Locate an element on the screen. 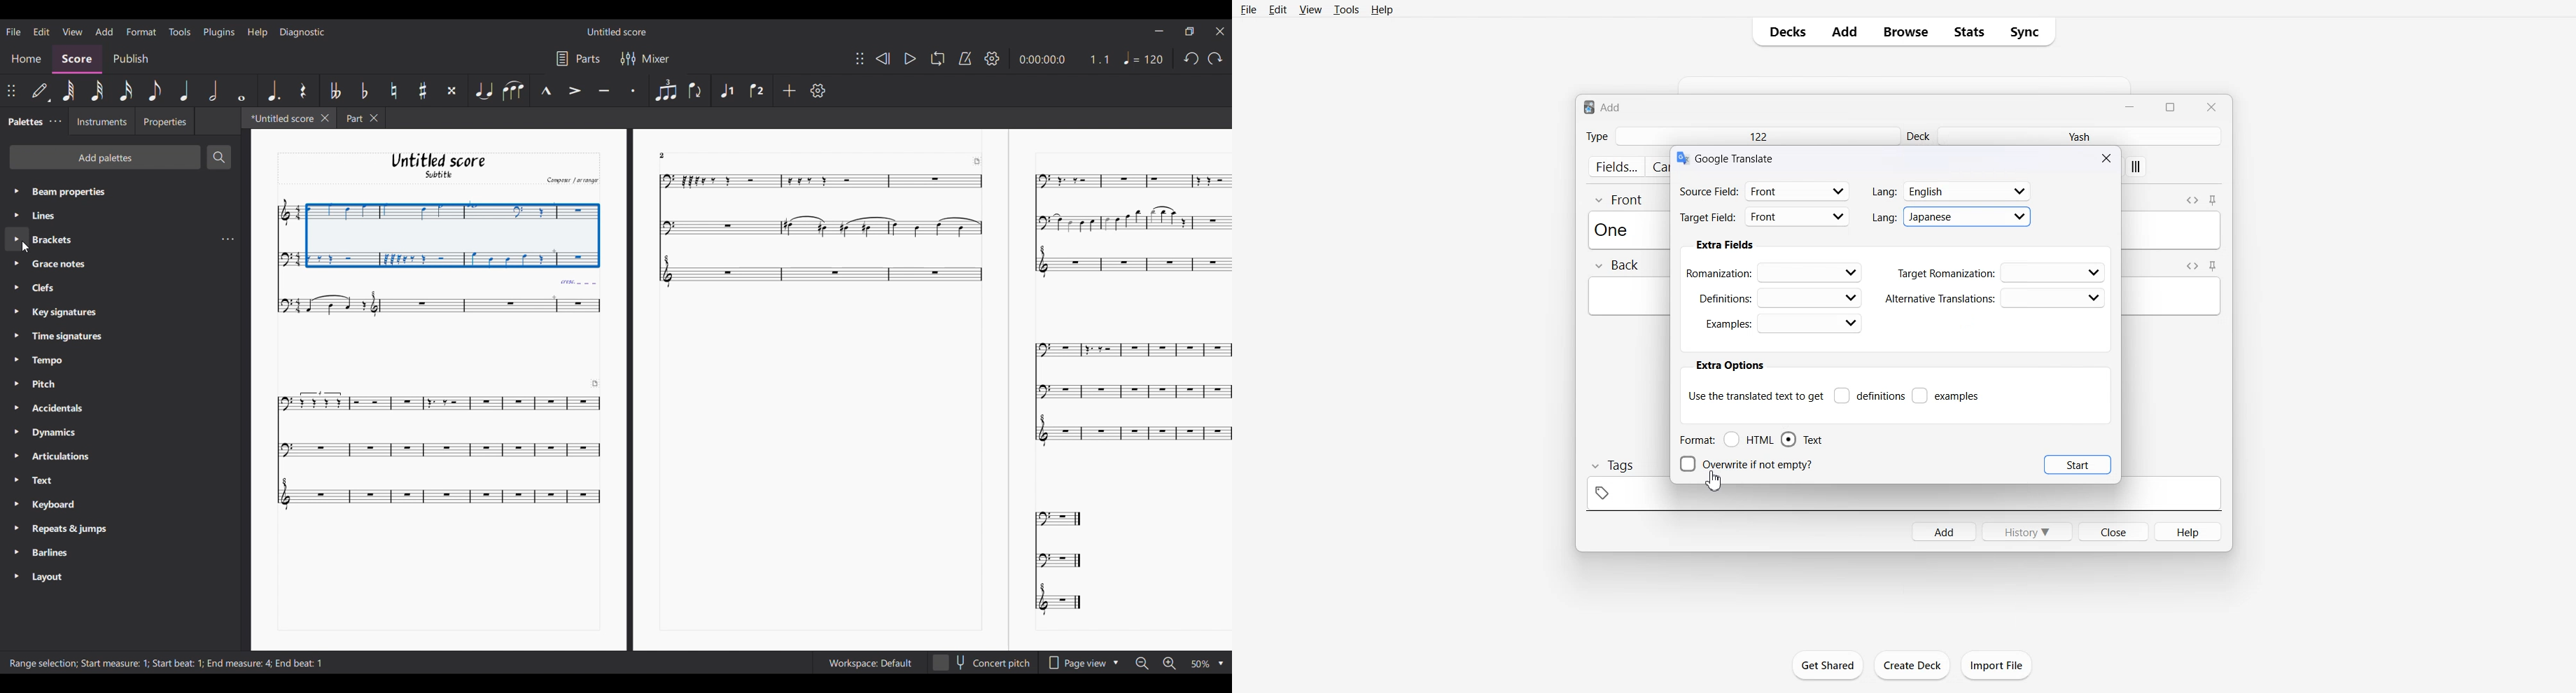  Help is located at coordinates (1382, 9).